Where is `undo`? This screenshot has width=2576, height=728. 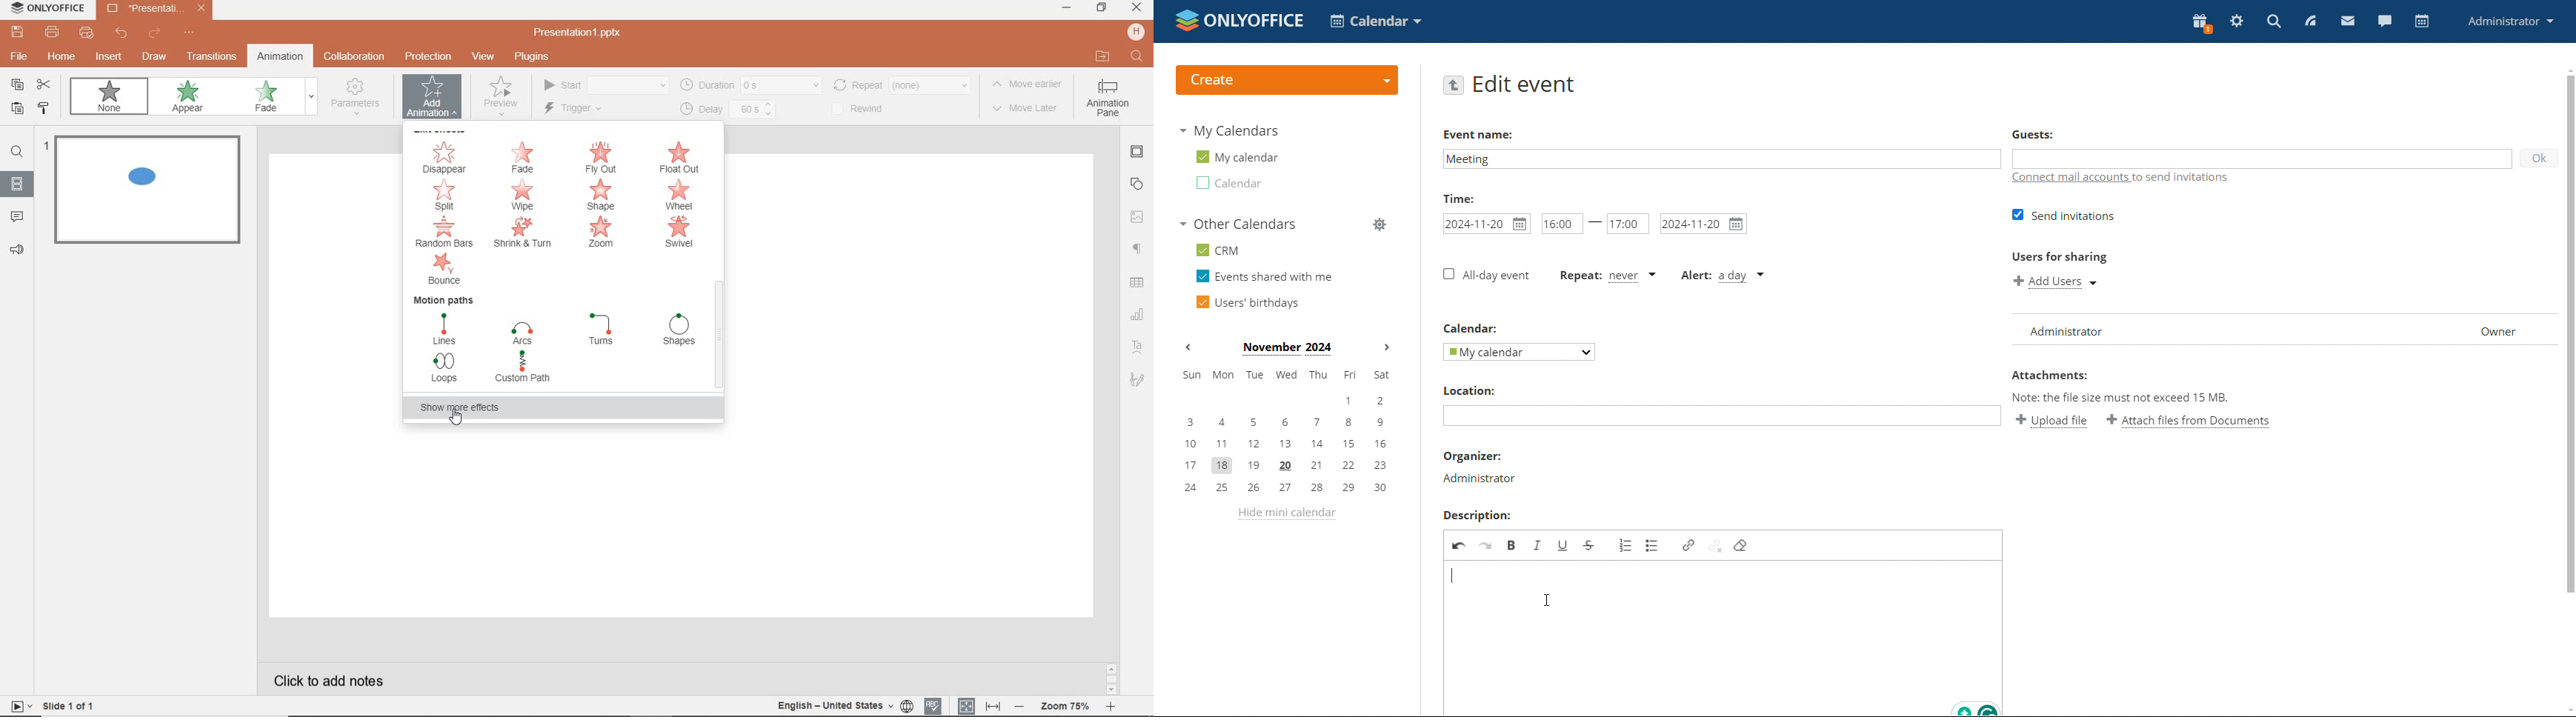
undo is located at coordinates (122, 35).